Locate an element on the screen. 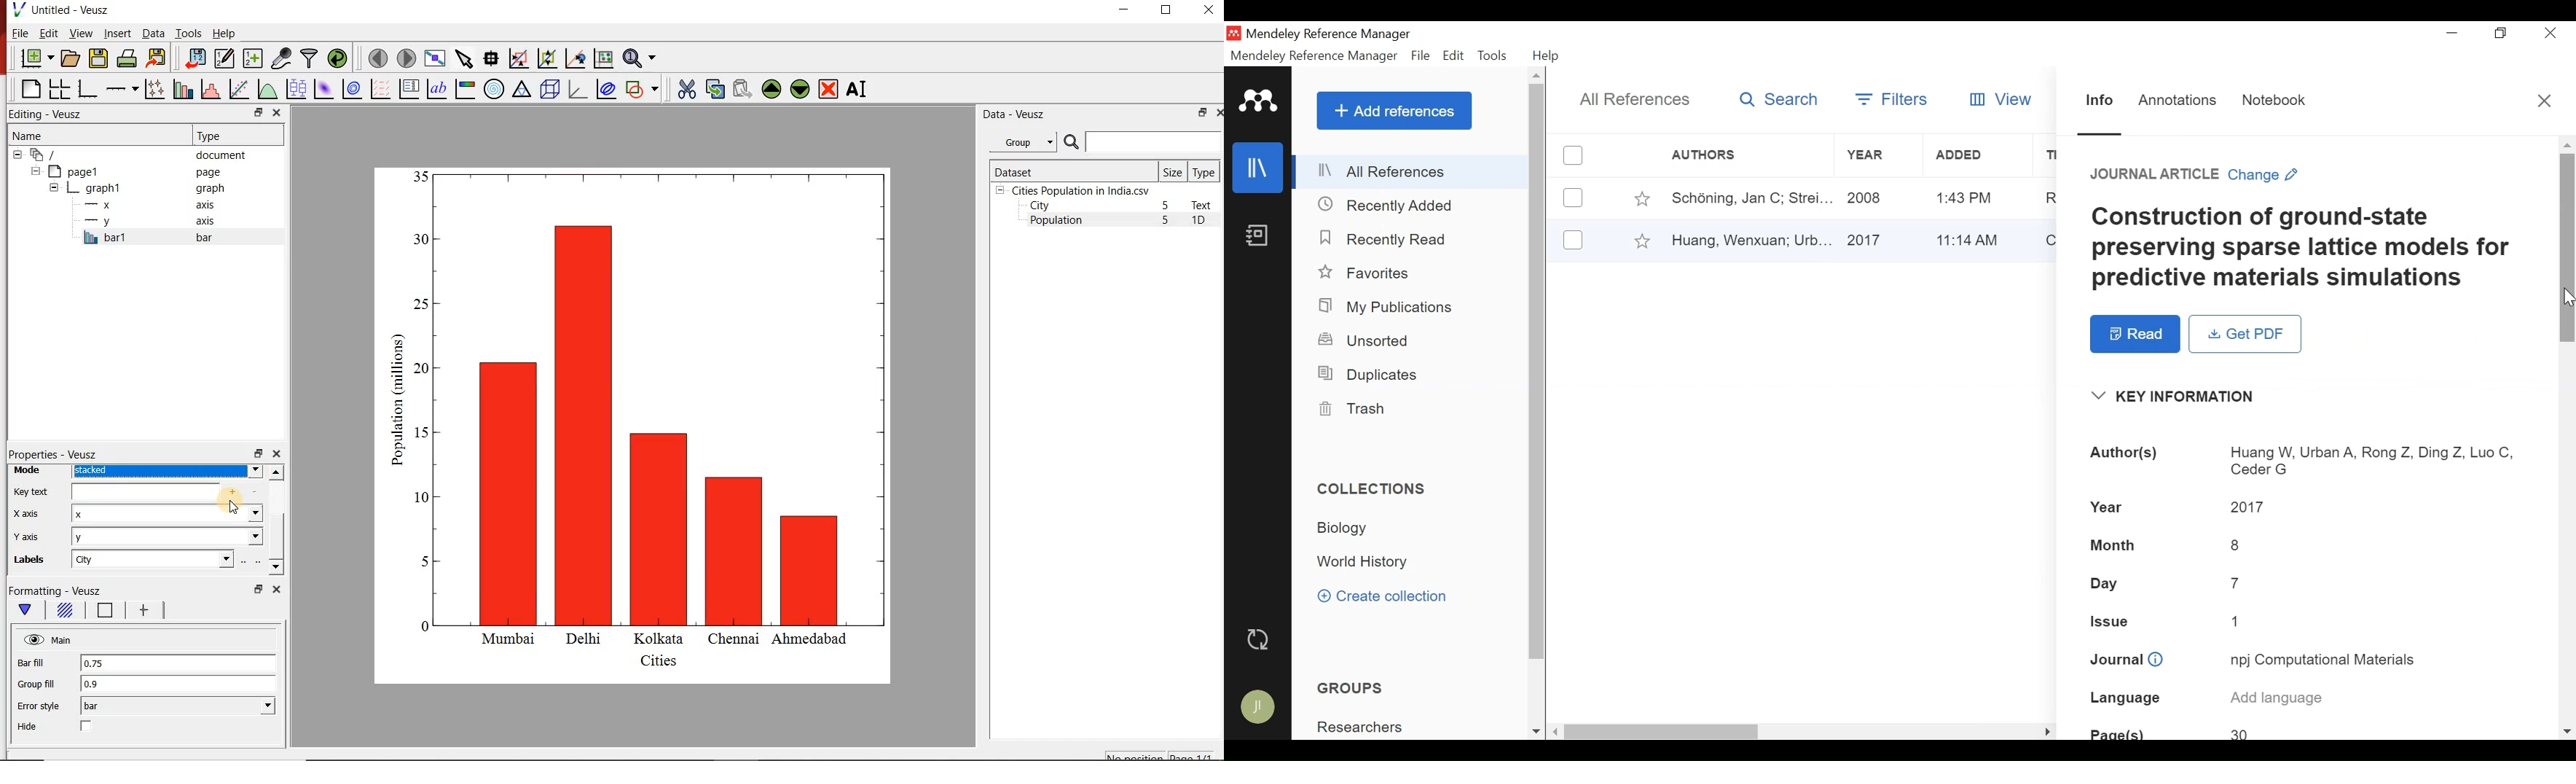 This screenshot has width=2576, height=784. Information is located at coordinates (2101, 101).